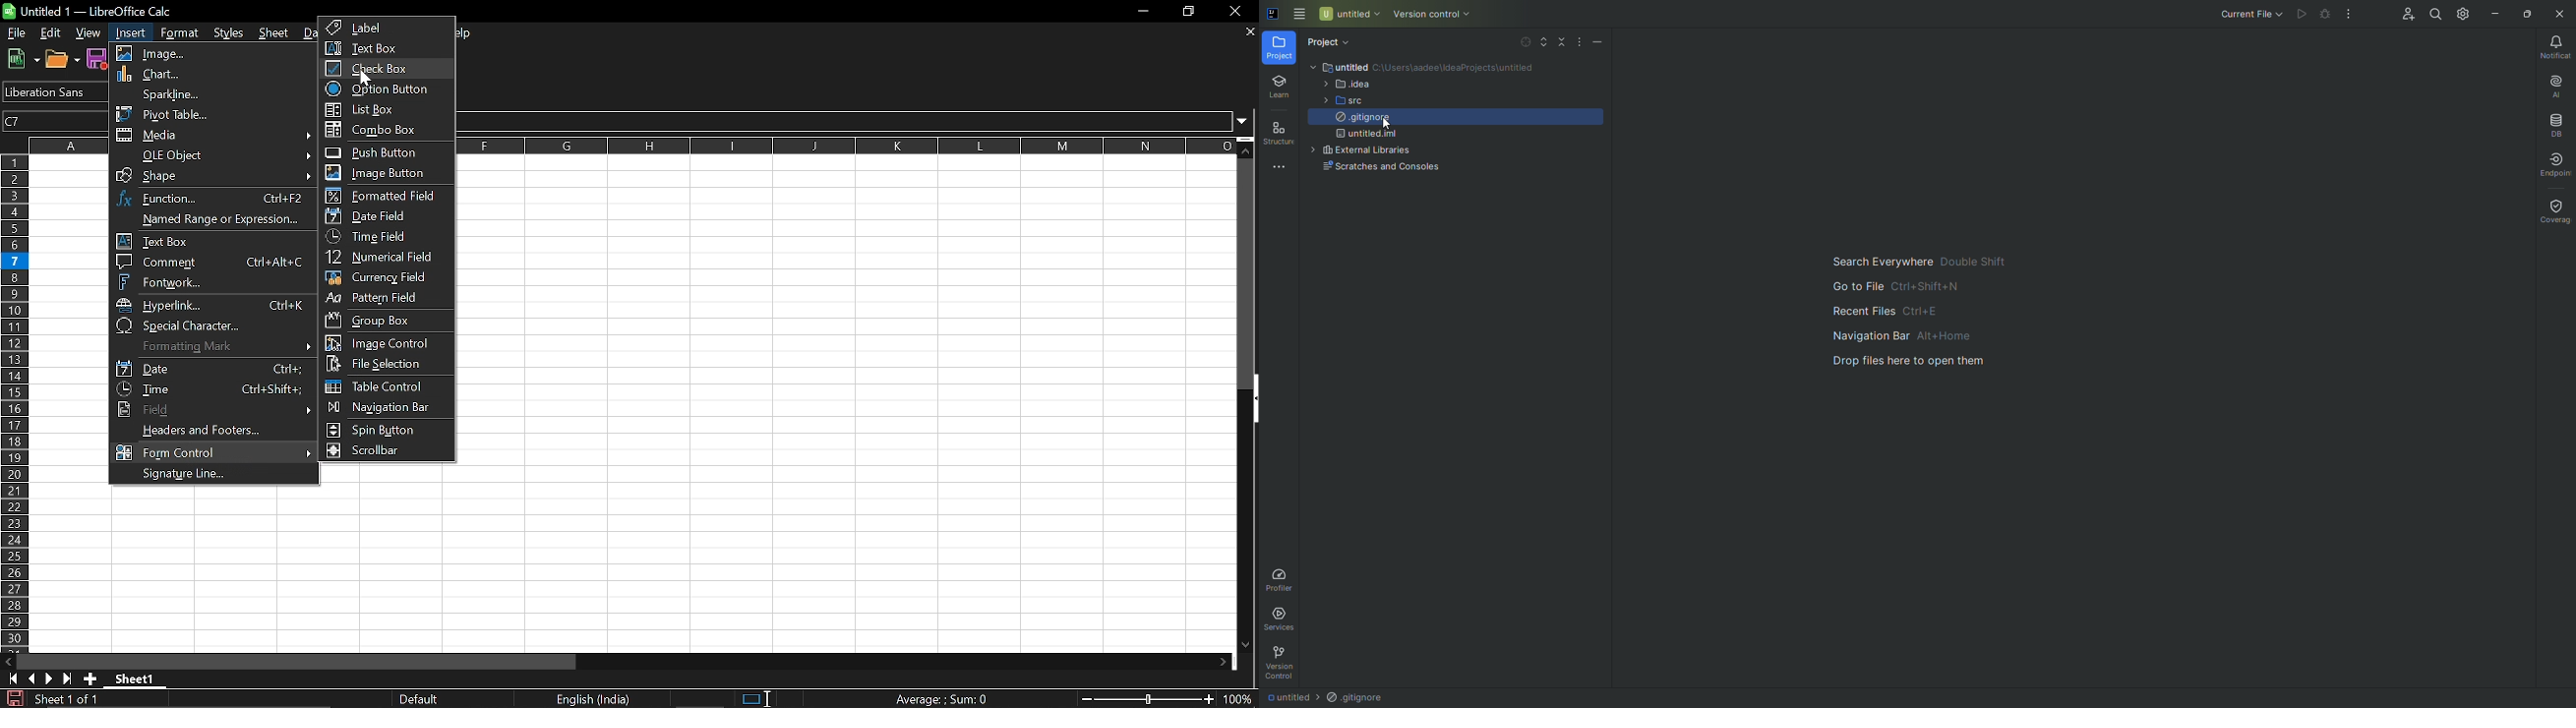 The height and width of the screenshot is (728, 2576). What do you see at coordinates (90, 678) in the screenshot?
I see `Add sheet` at bounding box center [90, 678].